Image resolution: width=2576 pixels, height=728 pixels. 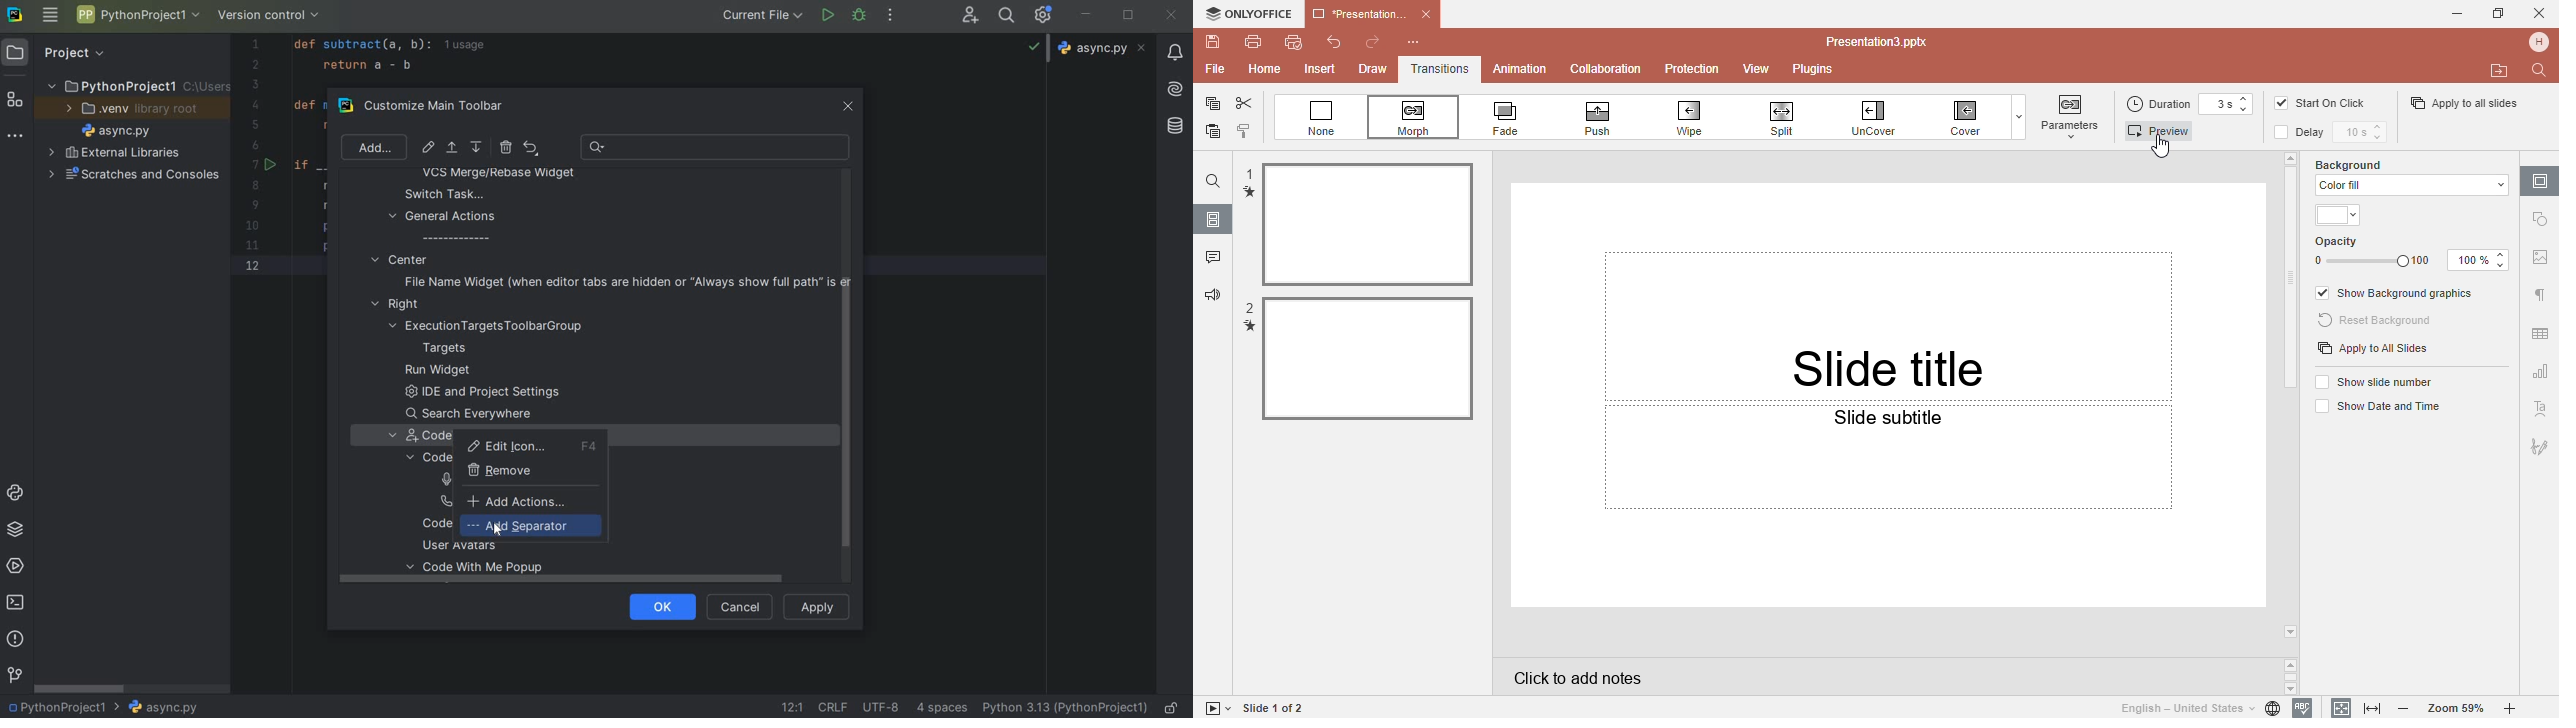 What do you see at coordinates (1882, 42) in the screenshot?
I see `Document name` at bounding box center [1882, 42].